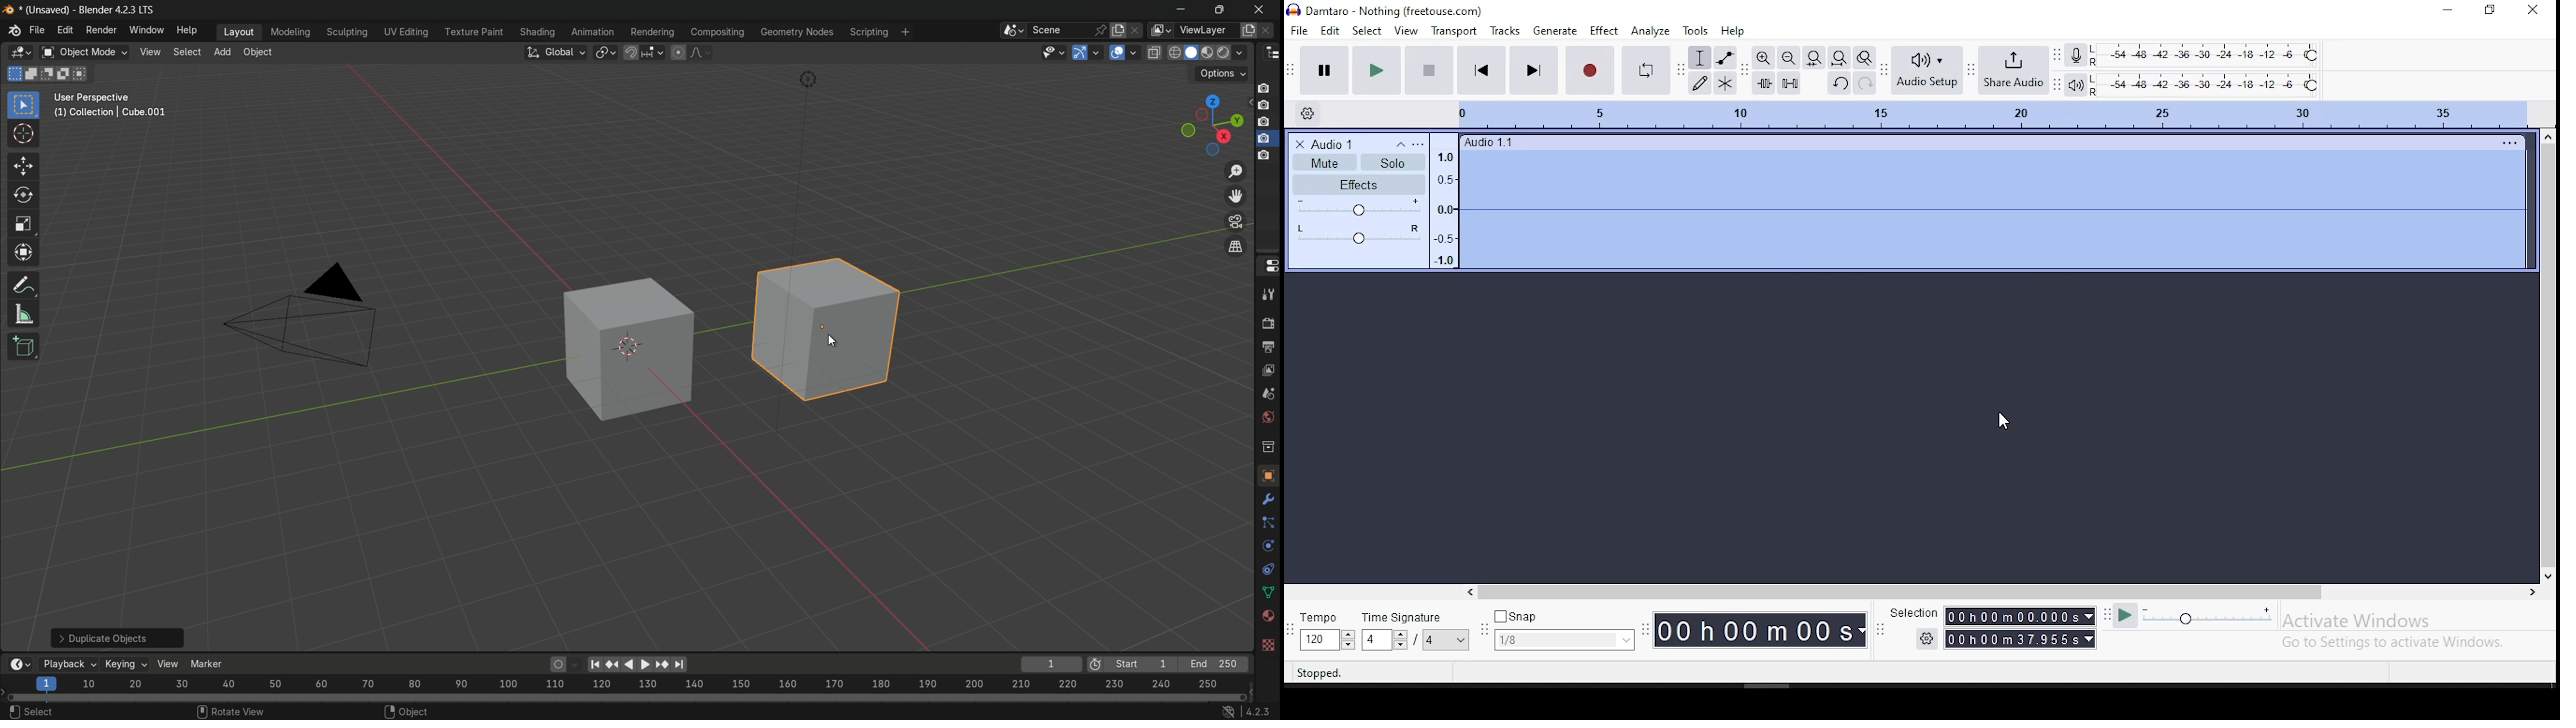  Describe the element at coordinates (1396, 162) in the screenshot. I see `Solo` at that location.